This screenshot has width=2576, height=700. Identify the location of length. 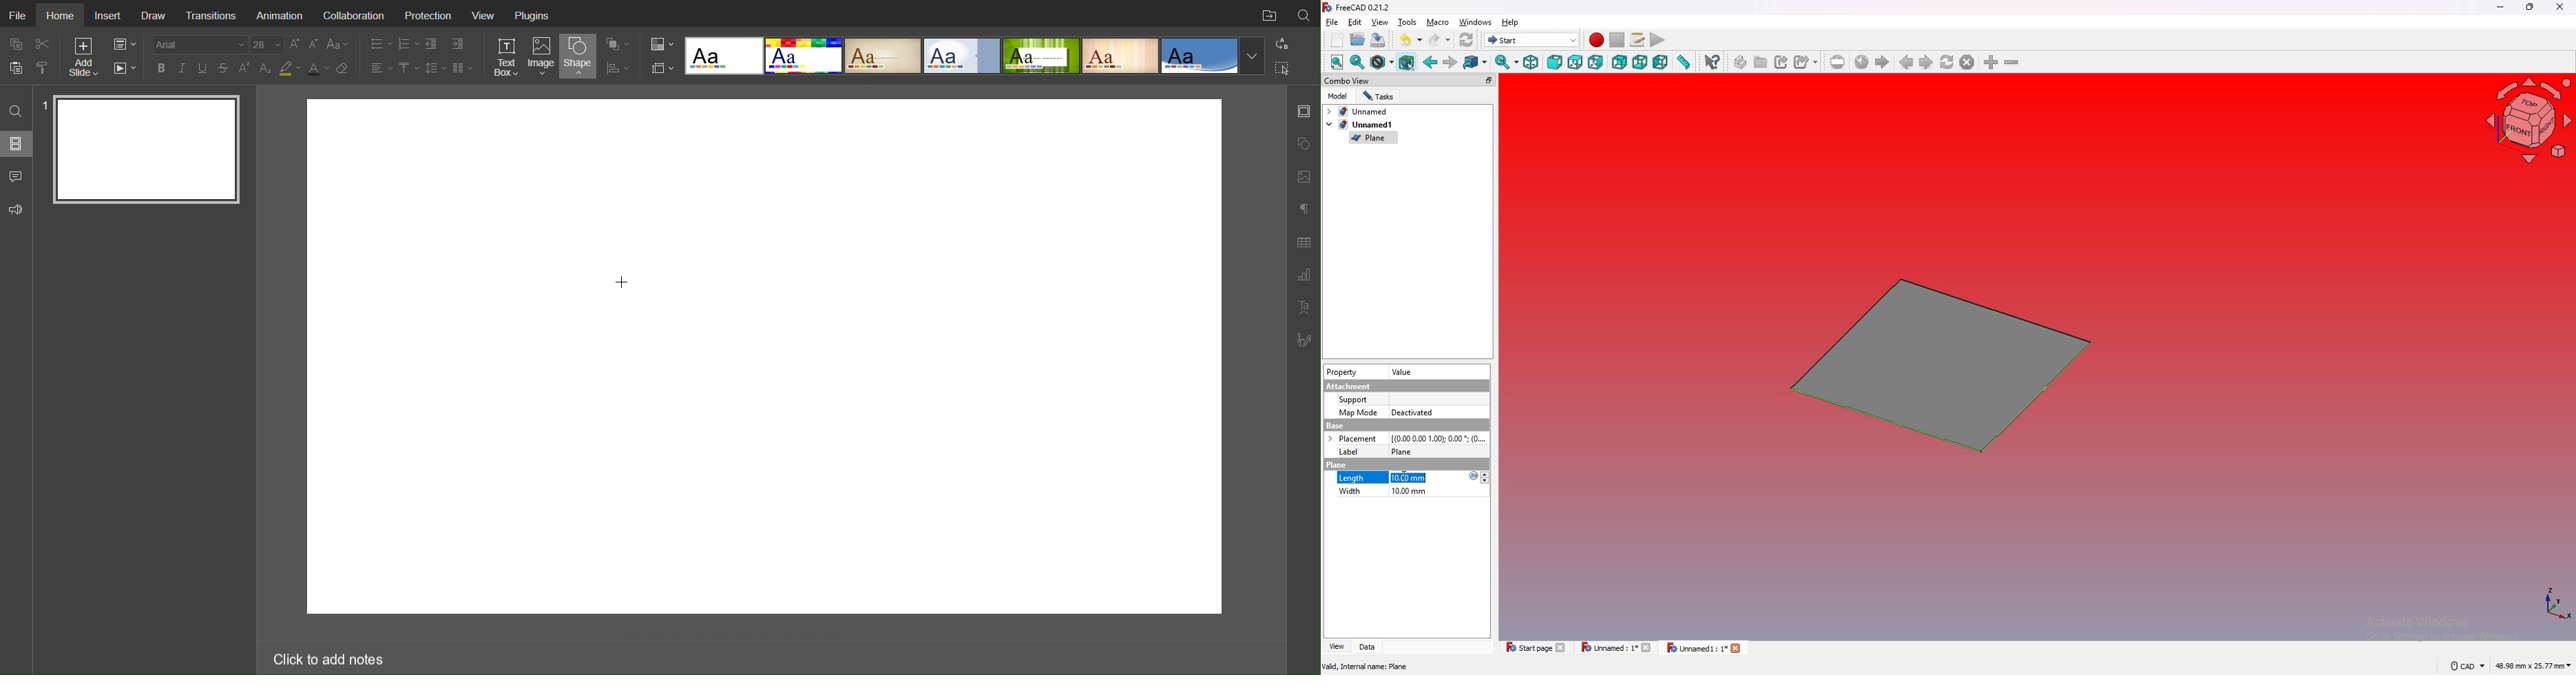
(1351, 477).